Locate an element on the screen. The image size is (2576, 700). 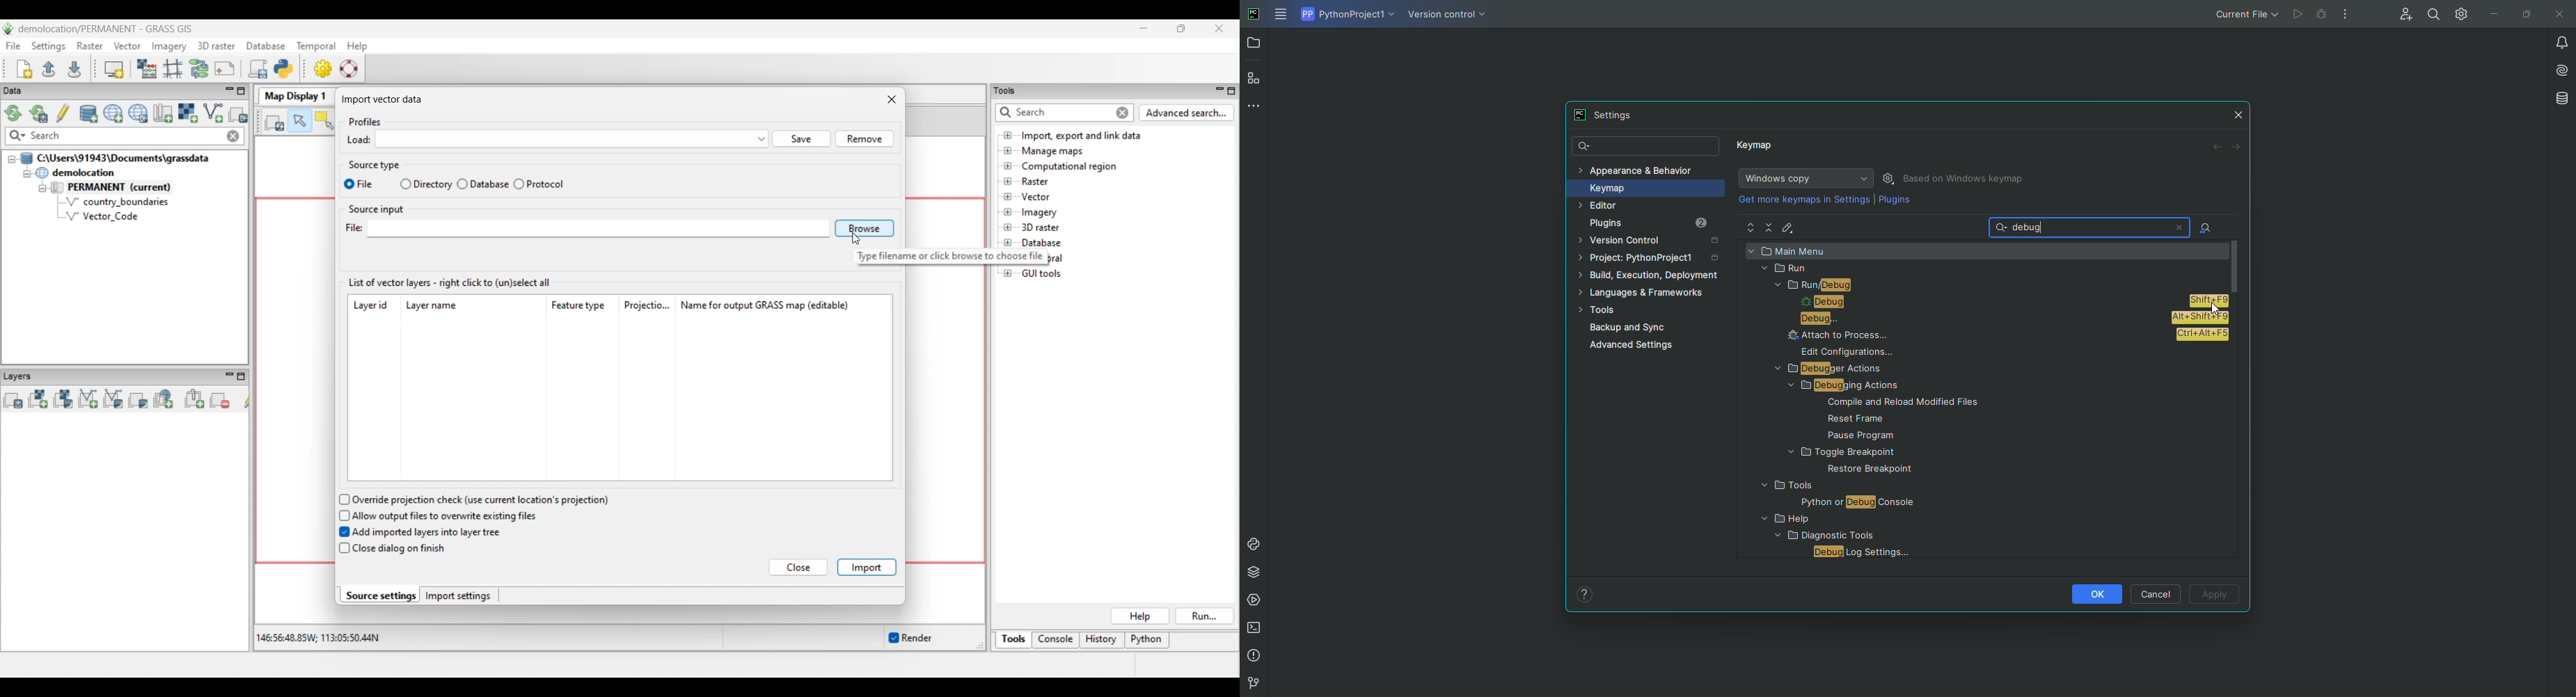
Notifications is located at coordinates (2554, 42).